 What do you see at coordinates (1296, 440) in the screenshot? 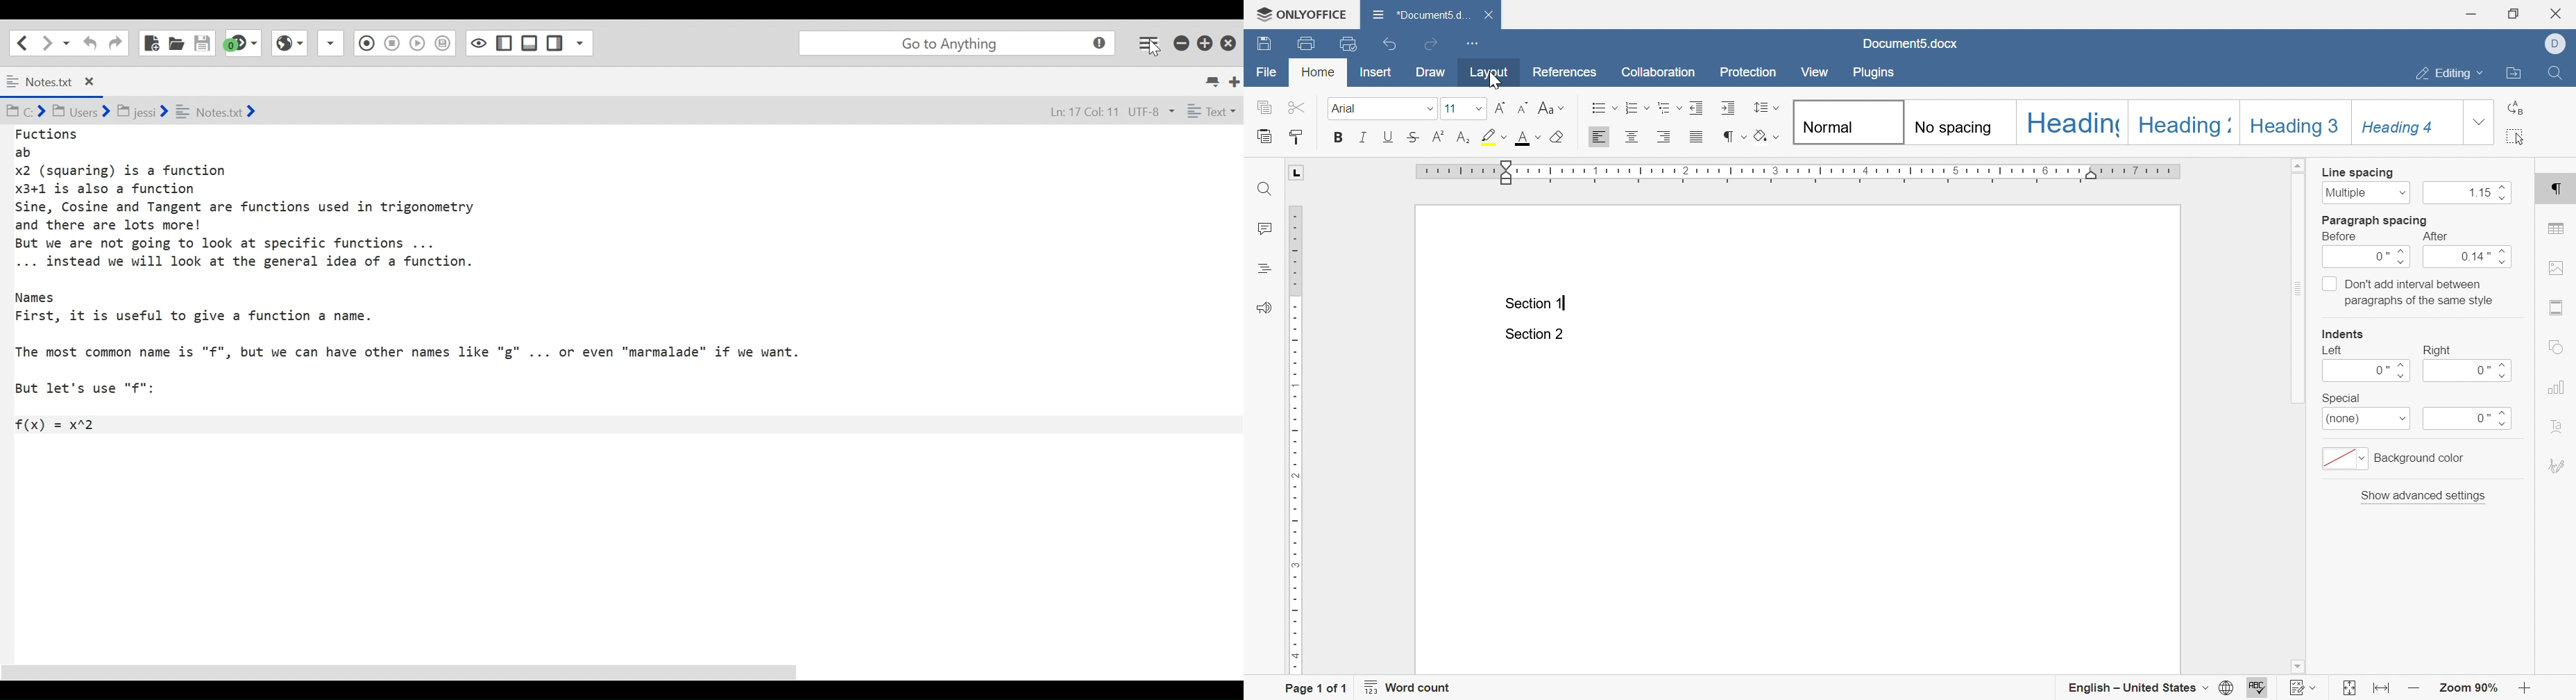
I see `ruler` at bounding box center [1296, 440].